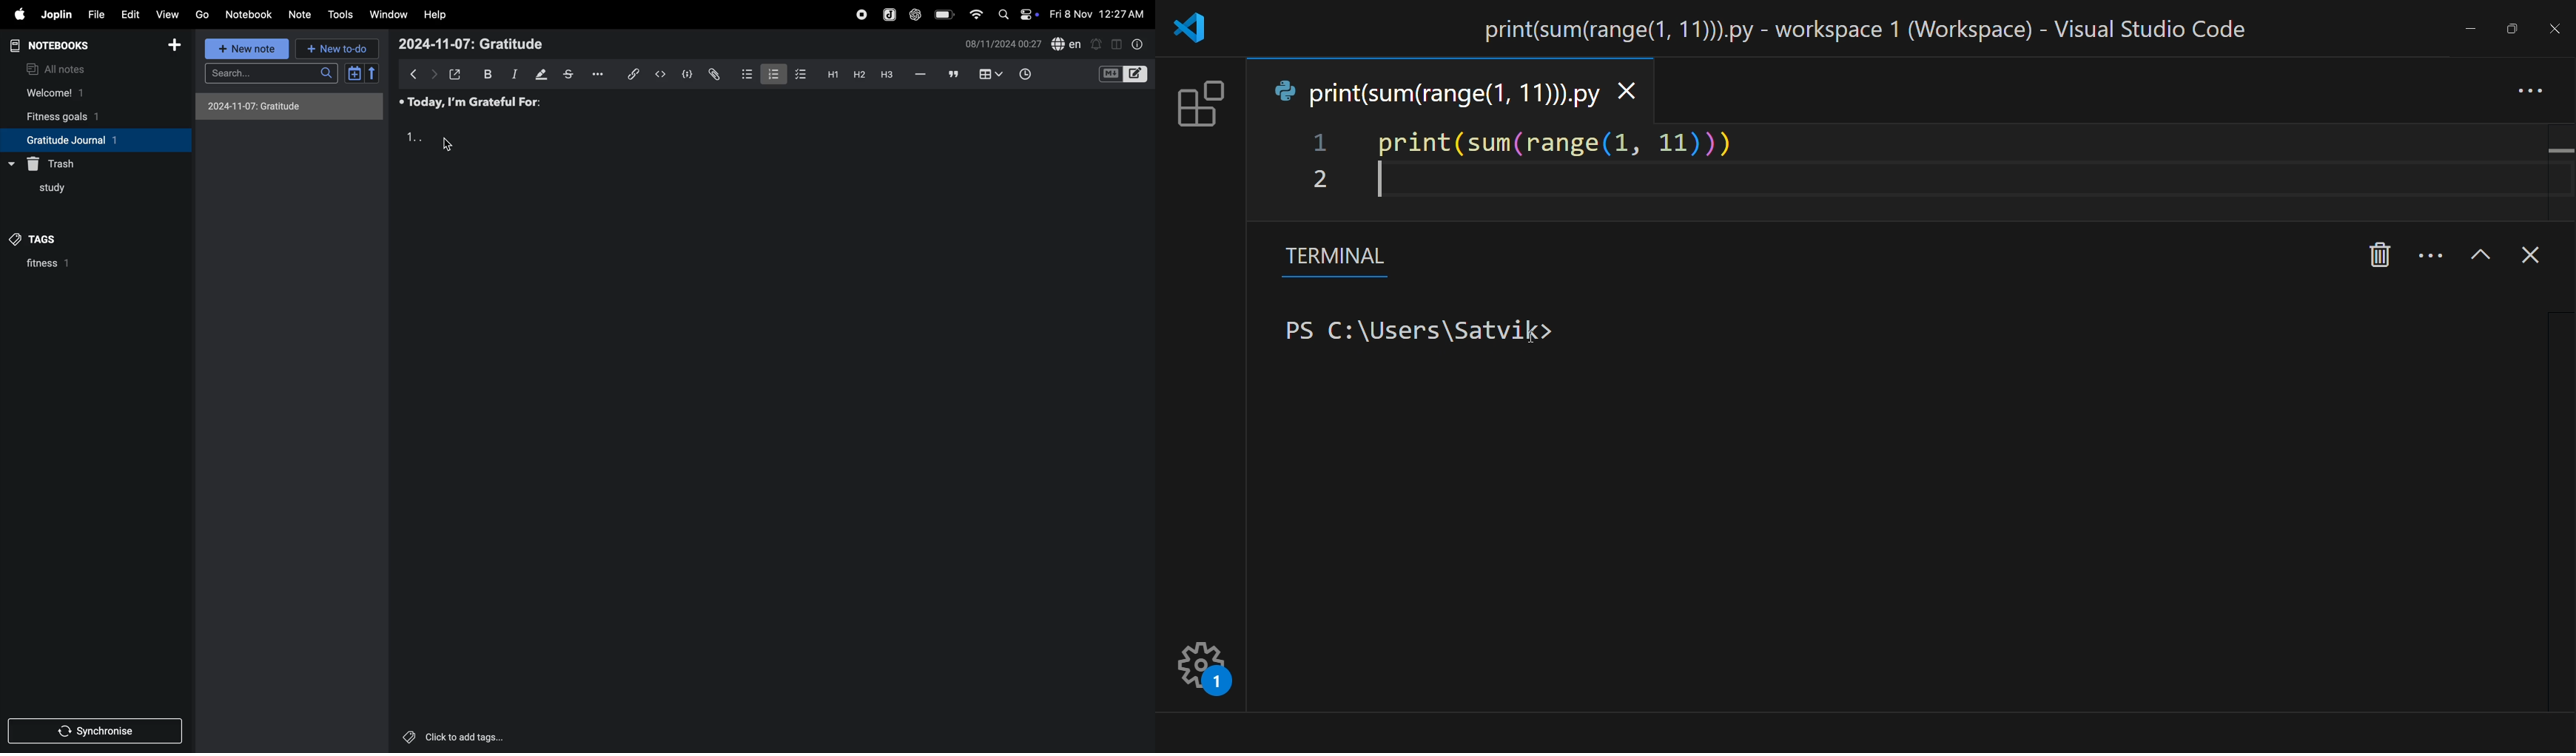 The image size is (2576, 756). Describe the element at coordinates (1123, 76) in the screenshot. I see `toogle editor` at that location.